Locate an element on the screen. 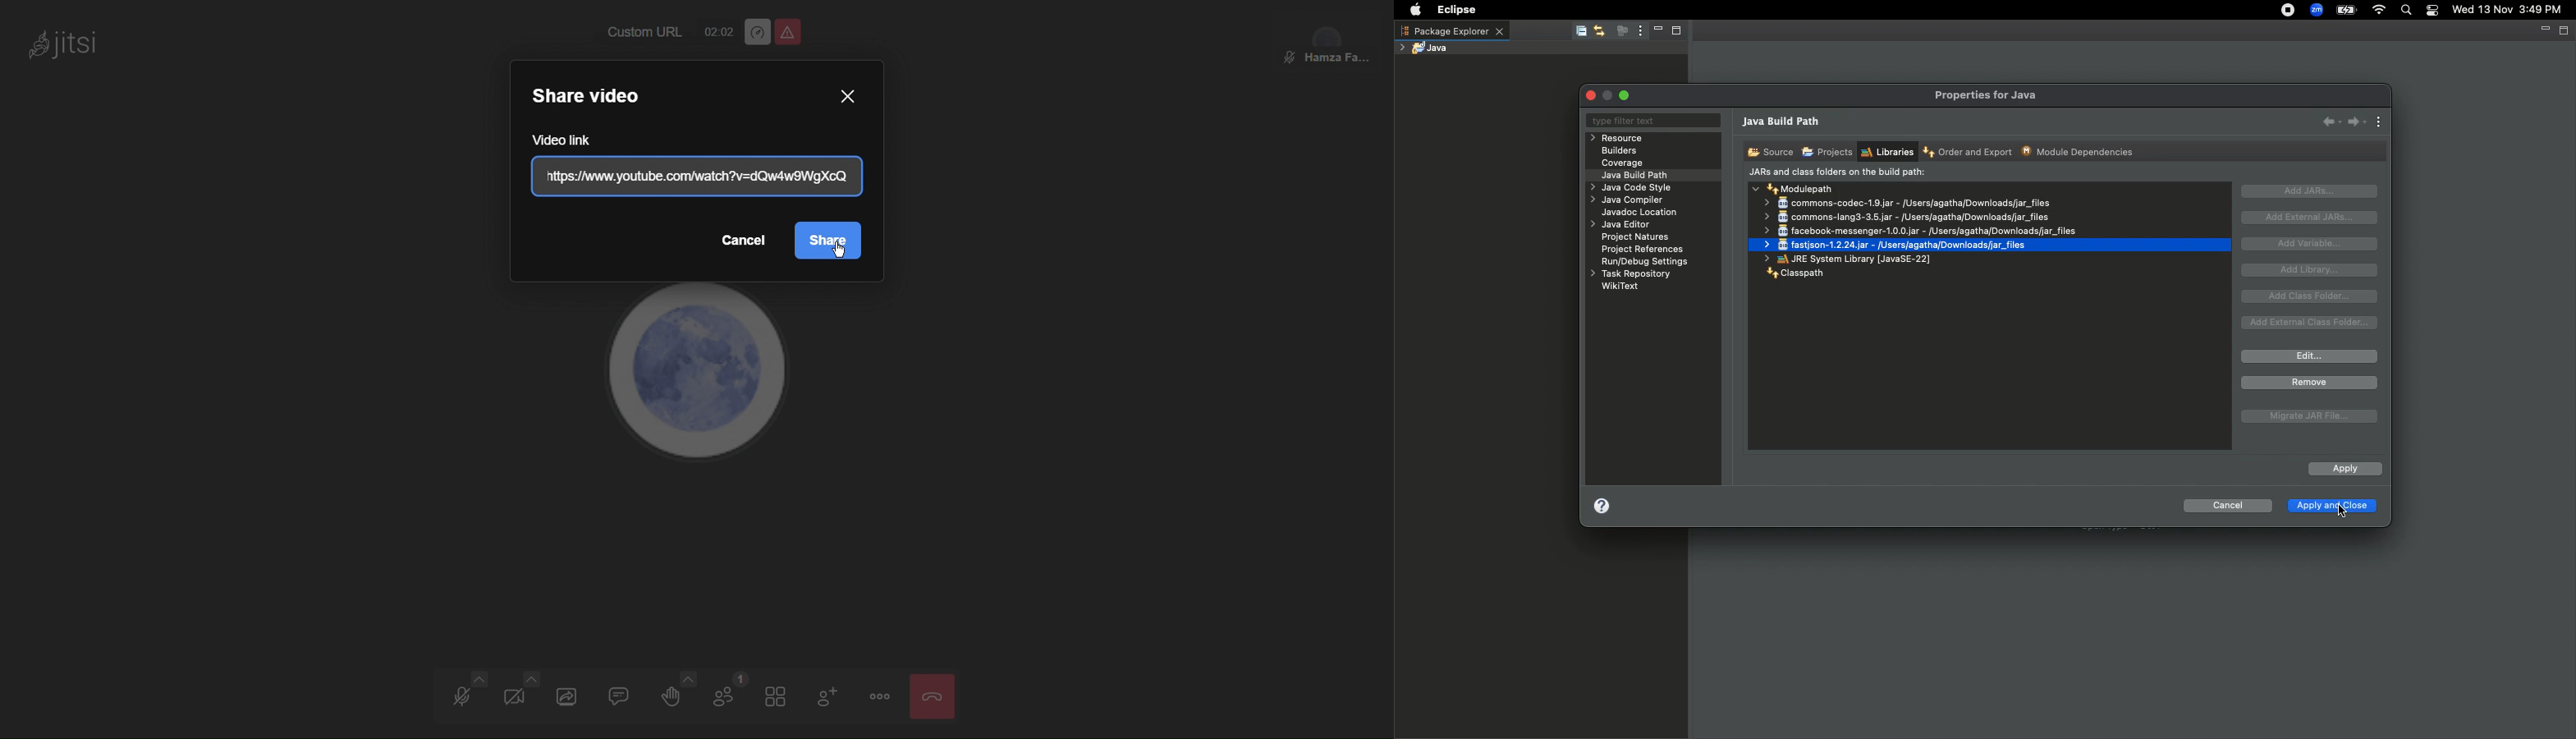  Collapse all is located at coordinates (1579, 32).